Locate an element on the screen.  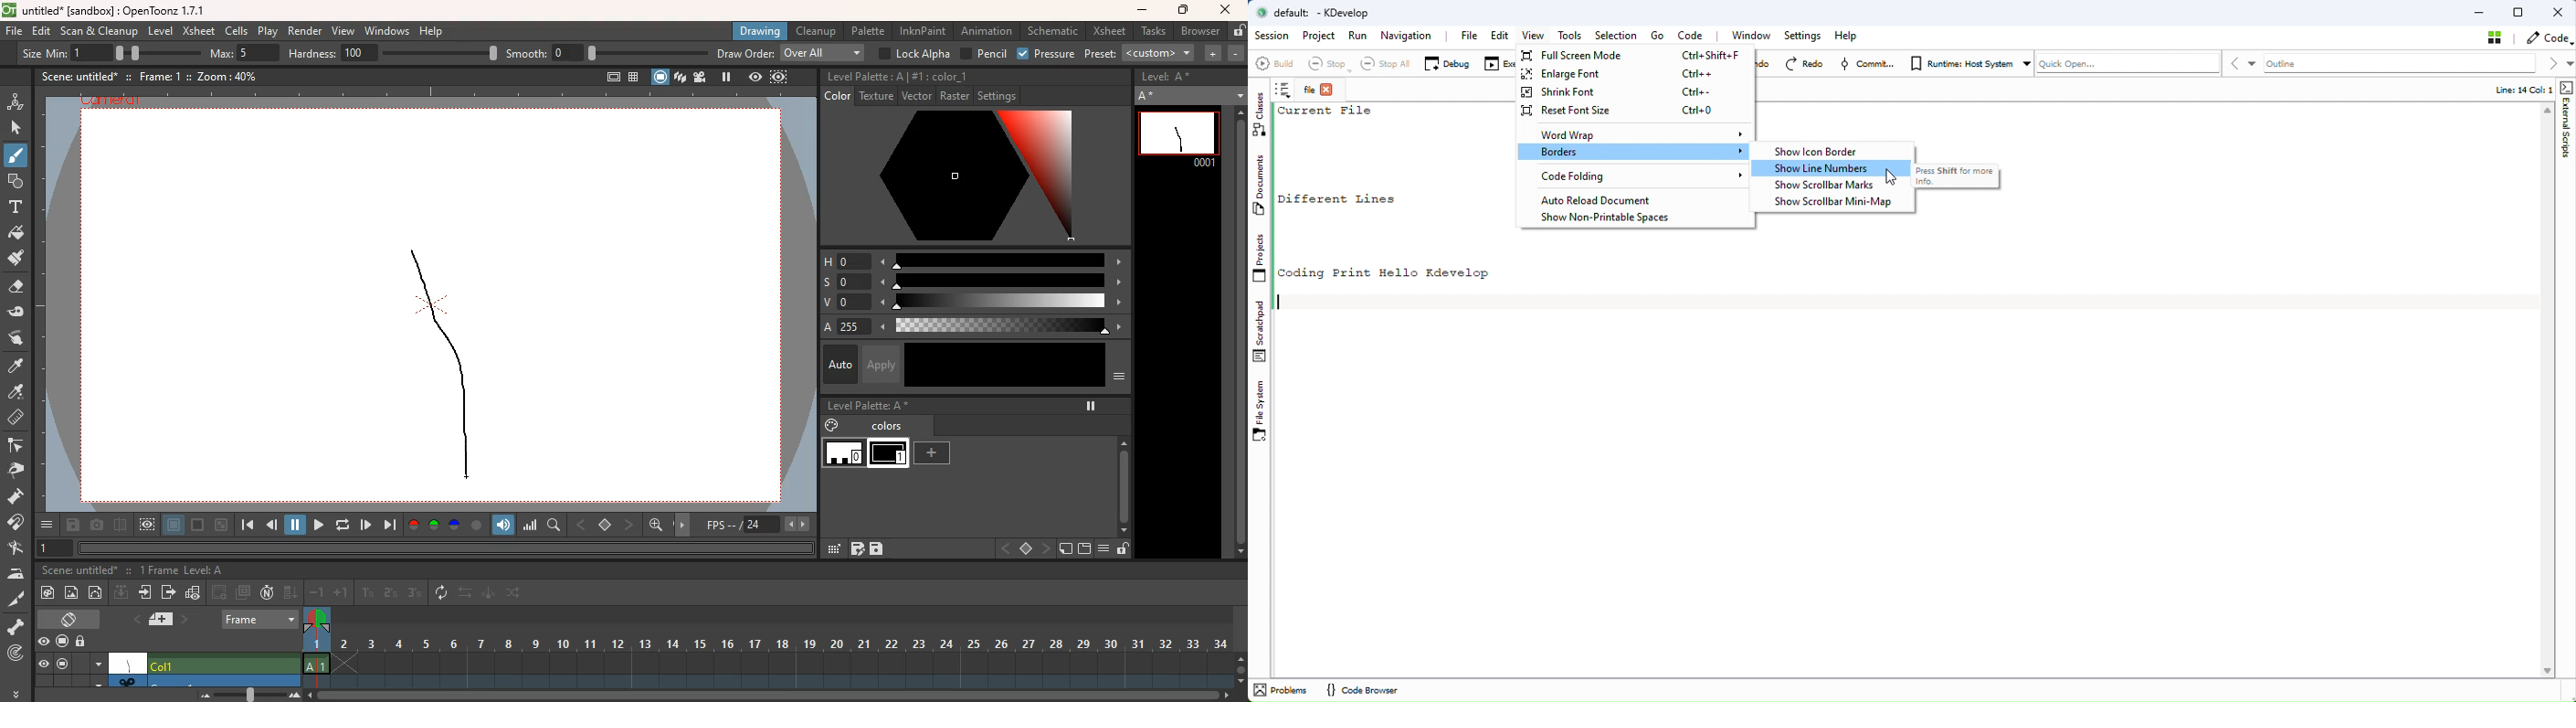
1 is located at coordinates (56, 548).